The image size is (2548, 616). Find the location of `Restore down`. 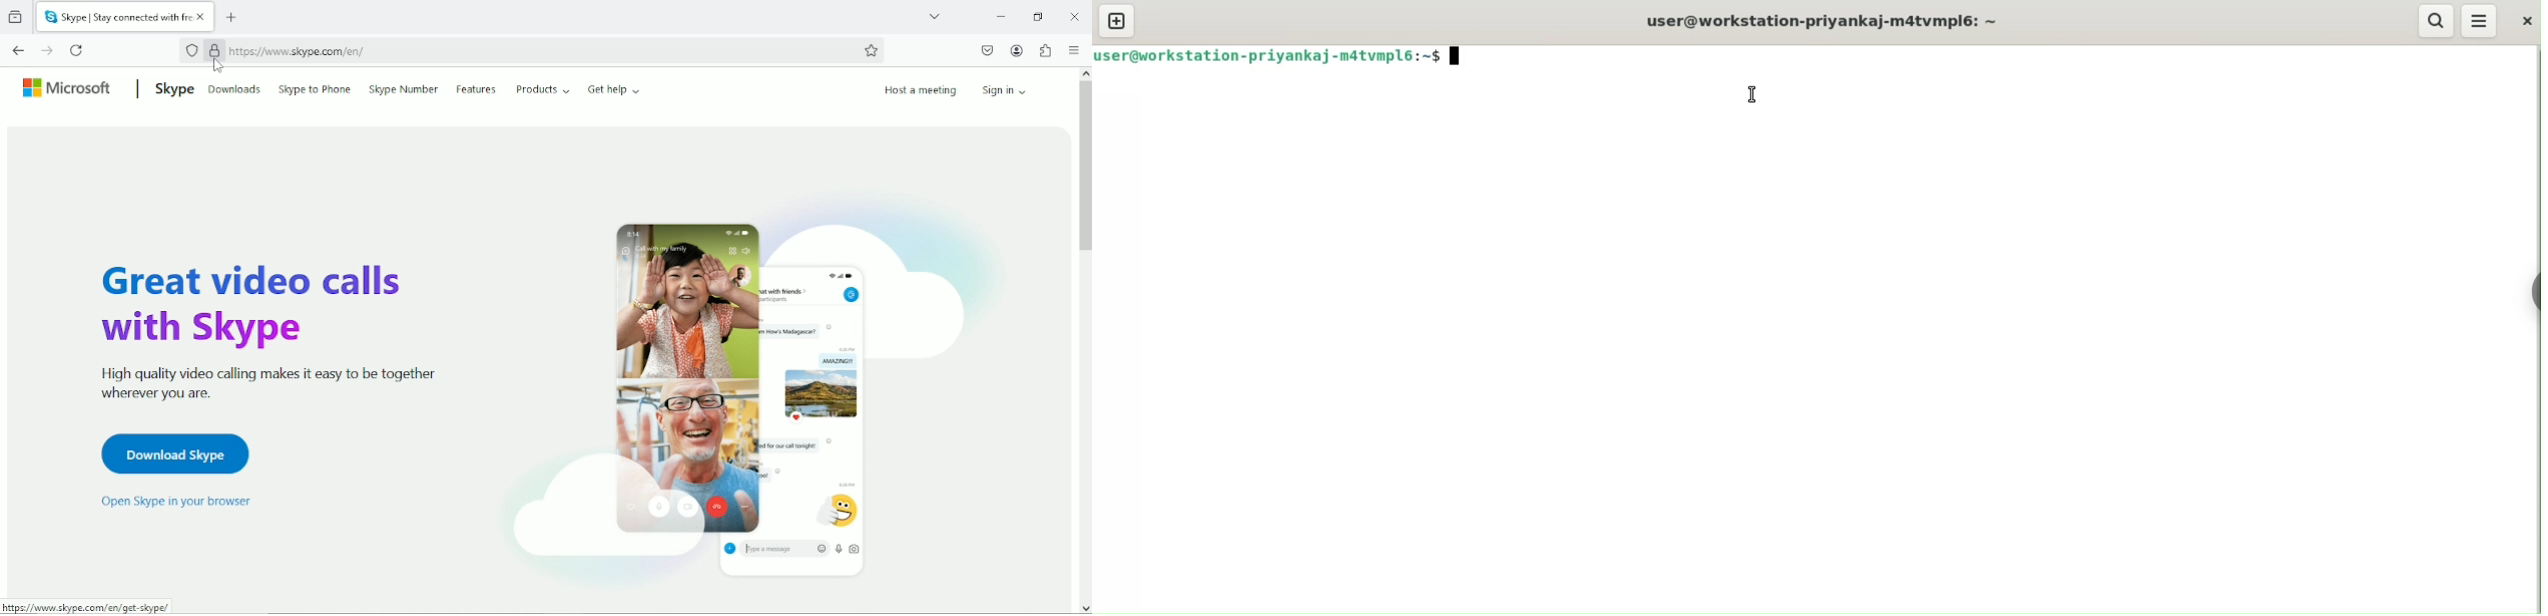

Restore down is located at coordinates (1037, 16).